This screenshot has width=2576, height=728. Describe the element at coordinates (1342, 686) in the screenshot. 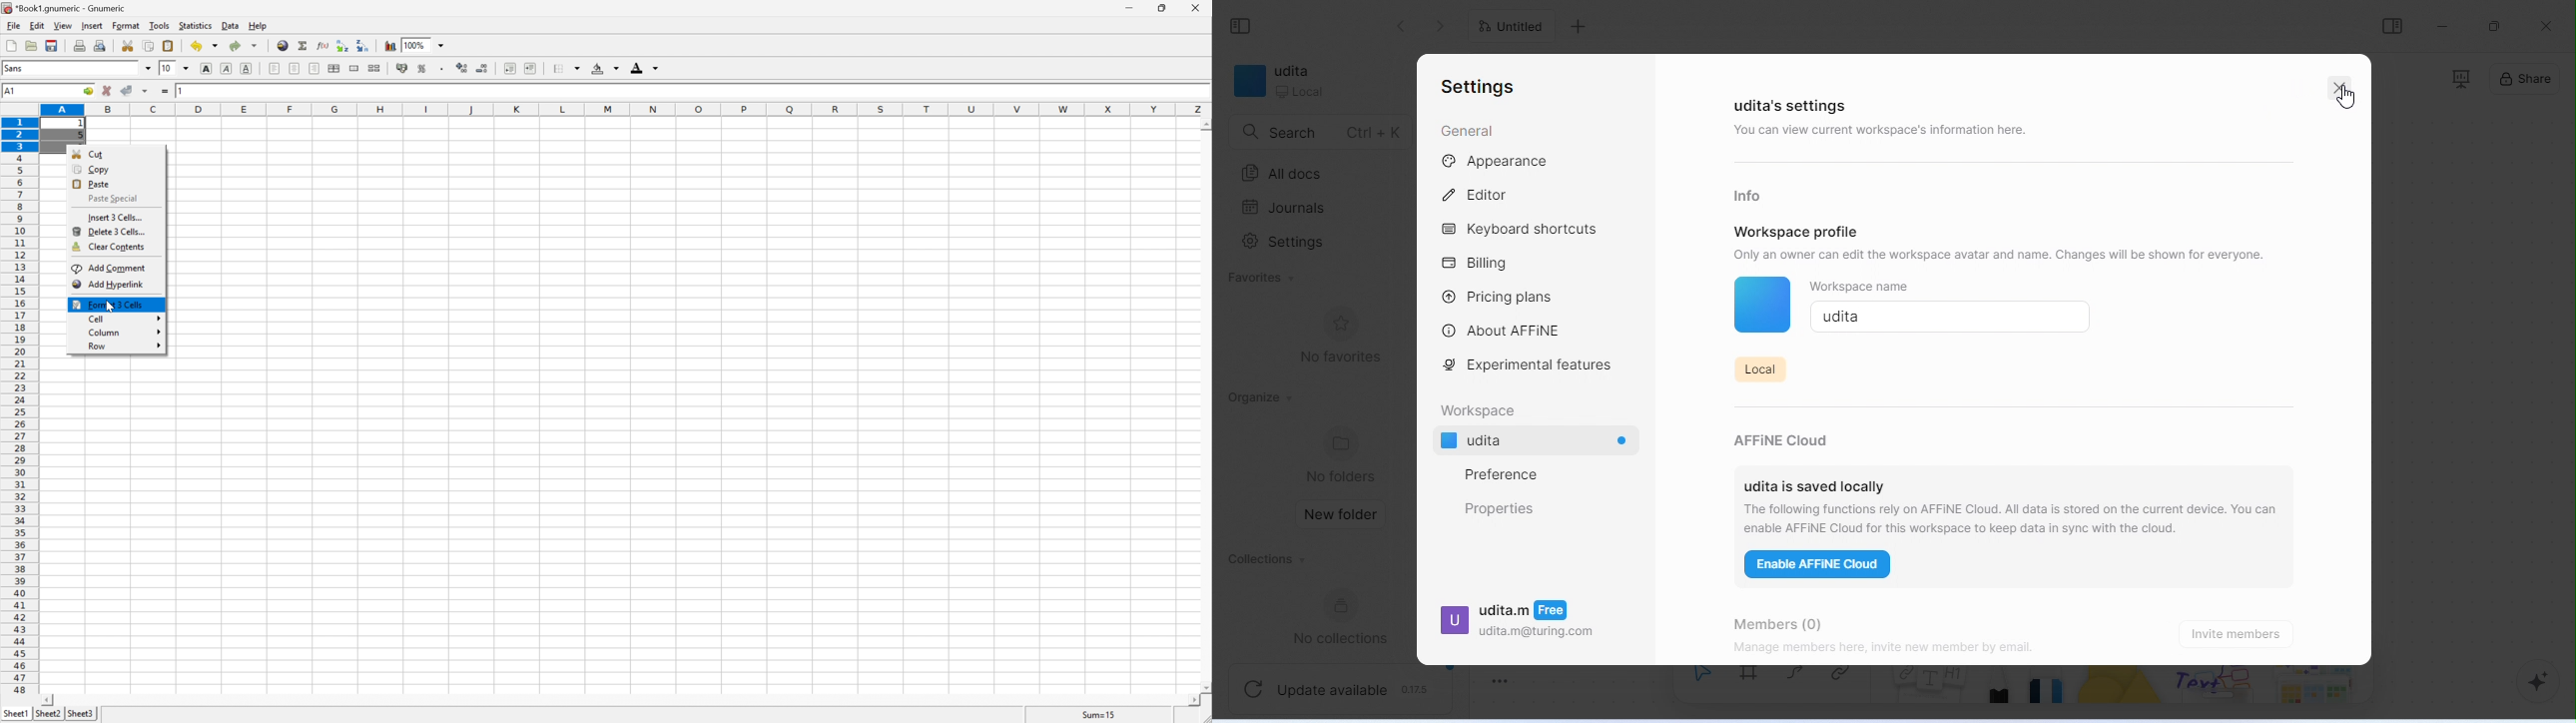

I see `update available` at that location.